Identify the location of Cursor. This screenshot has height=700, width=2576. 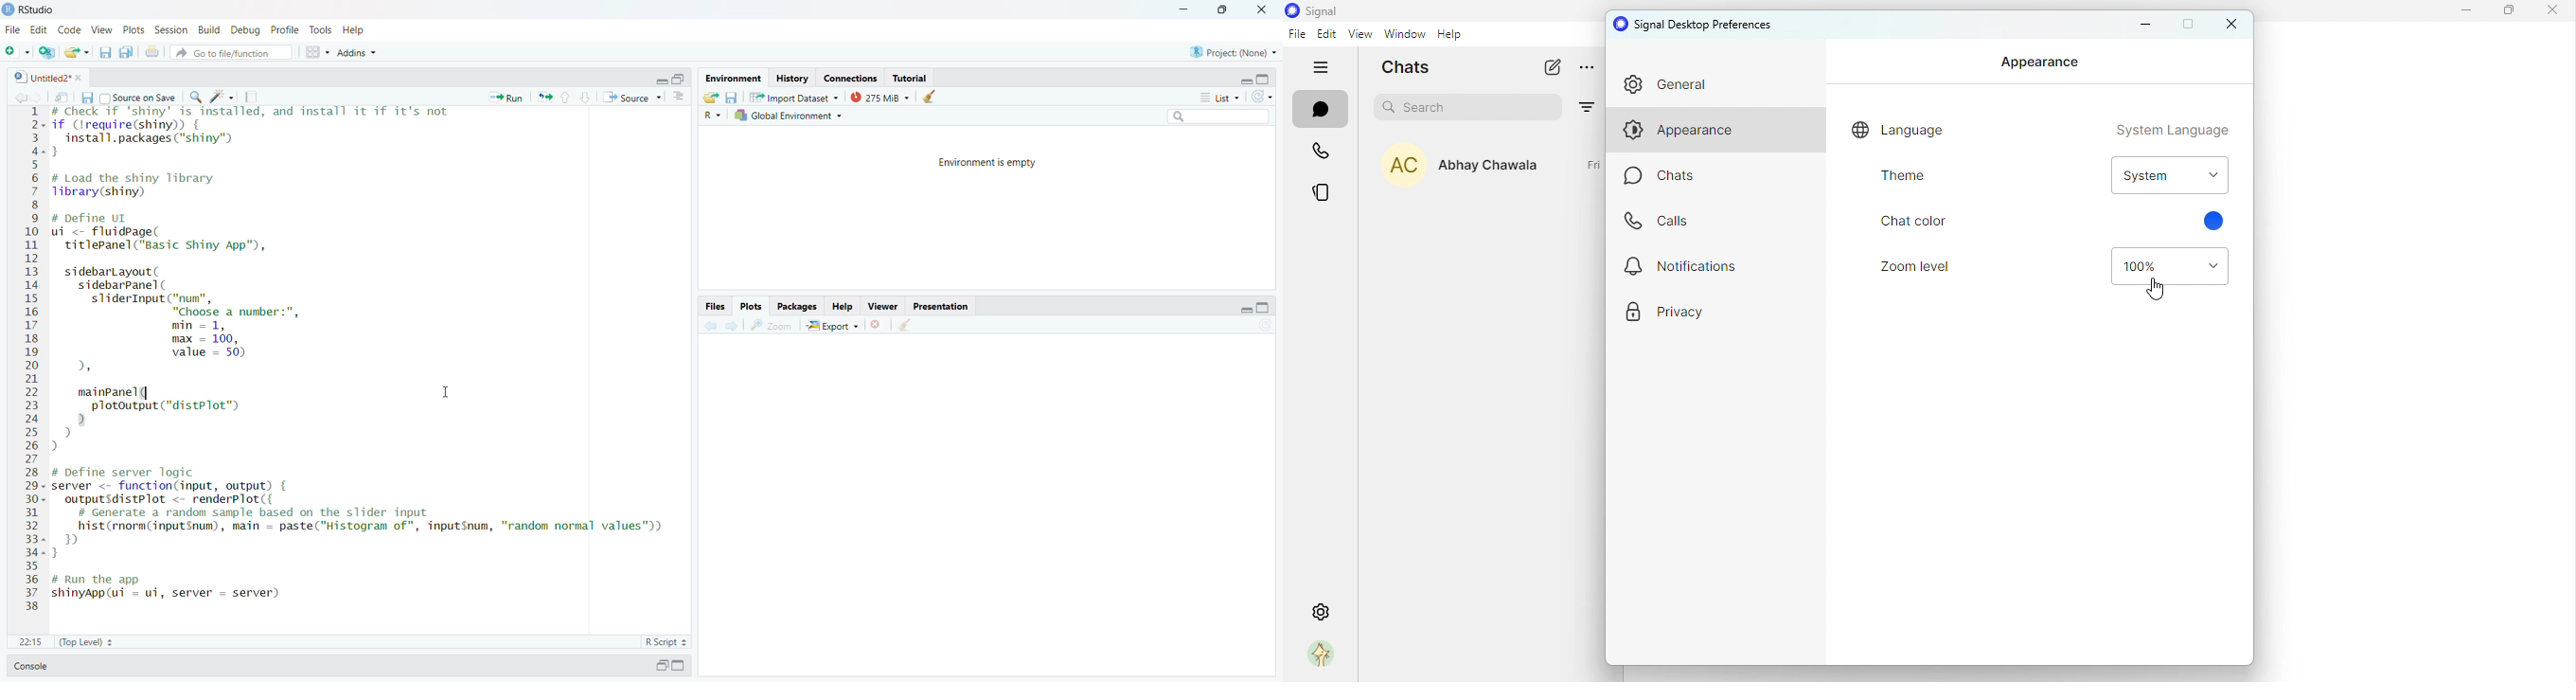
(2155, 292).